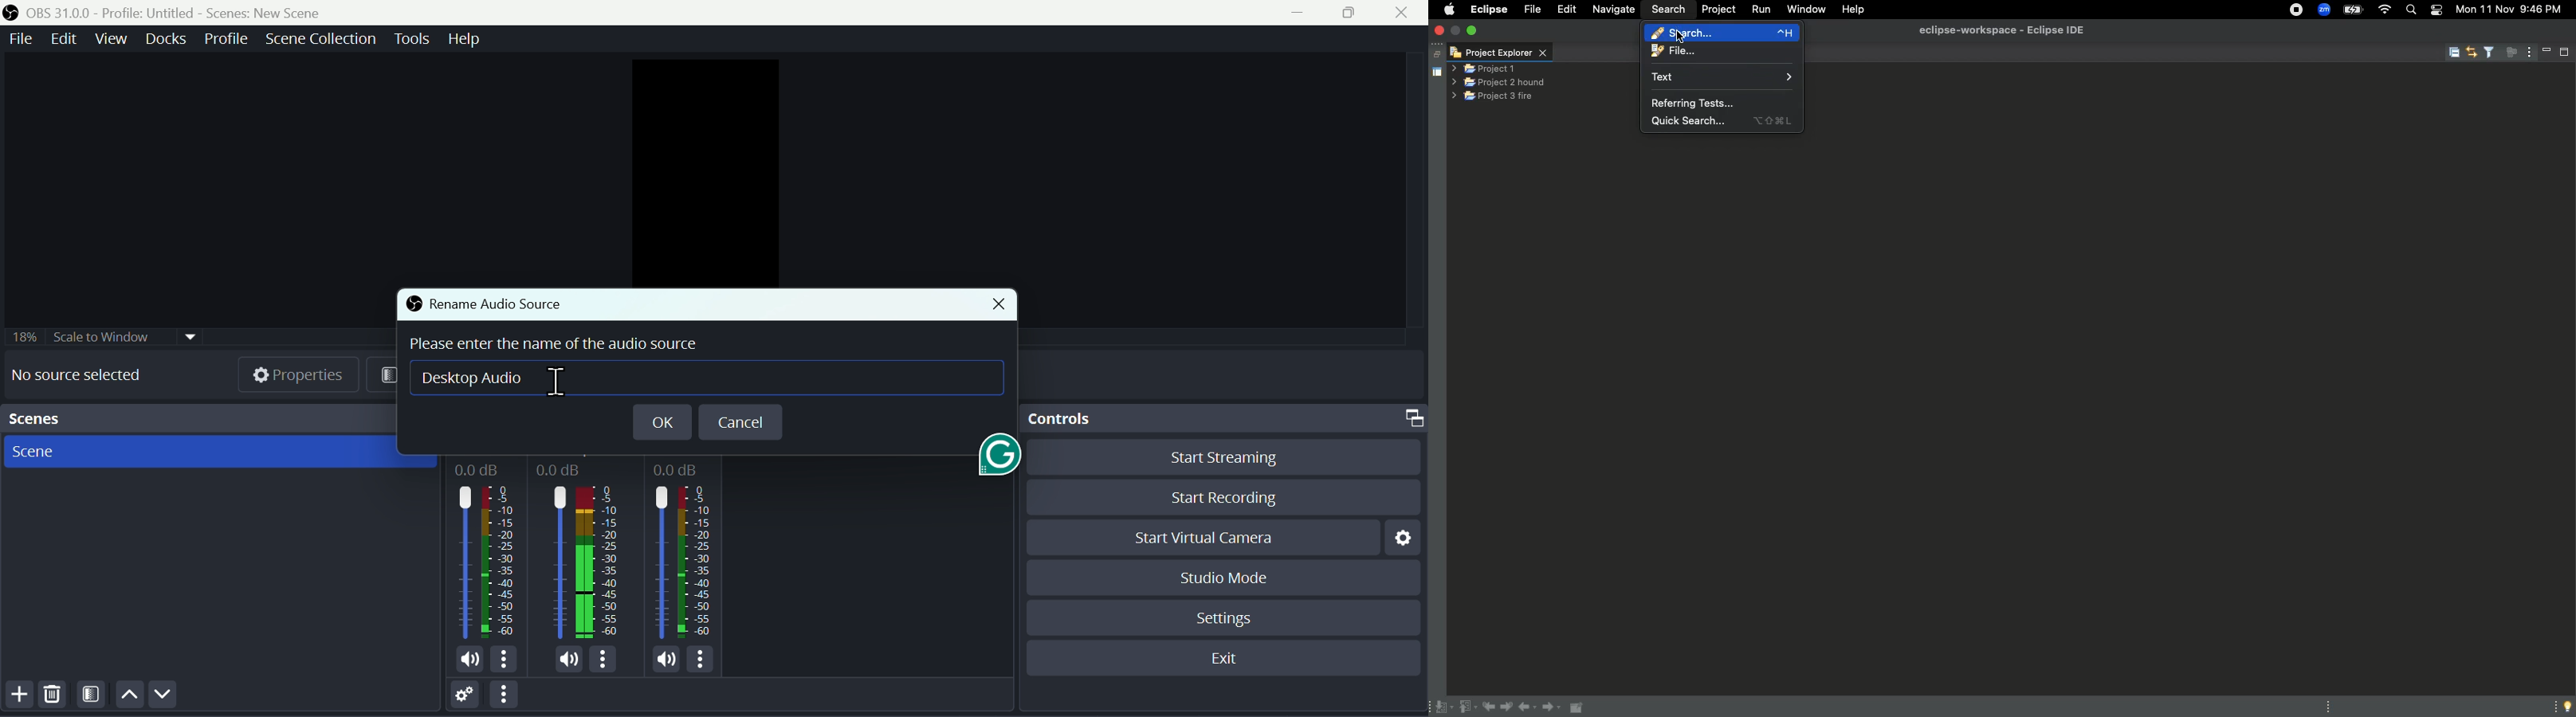  I want to click on cancel, so click(739, 421).